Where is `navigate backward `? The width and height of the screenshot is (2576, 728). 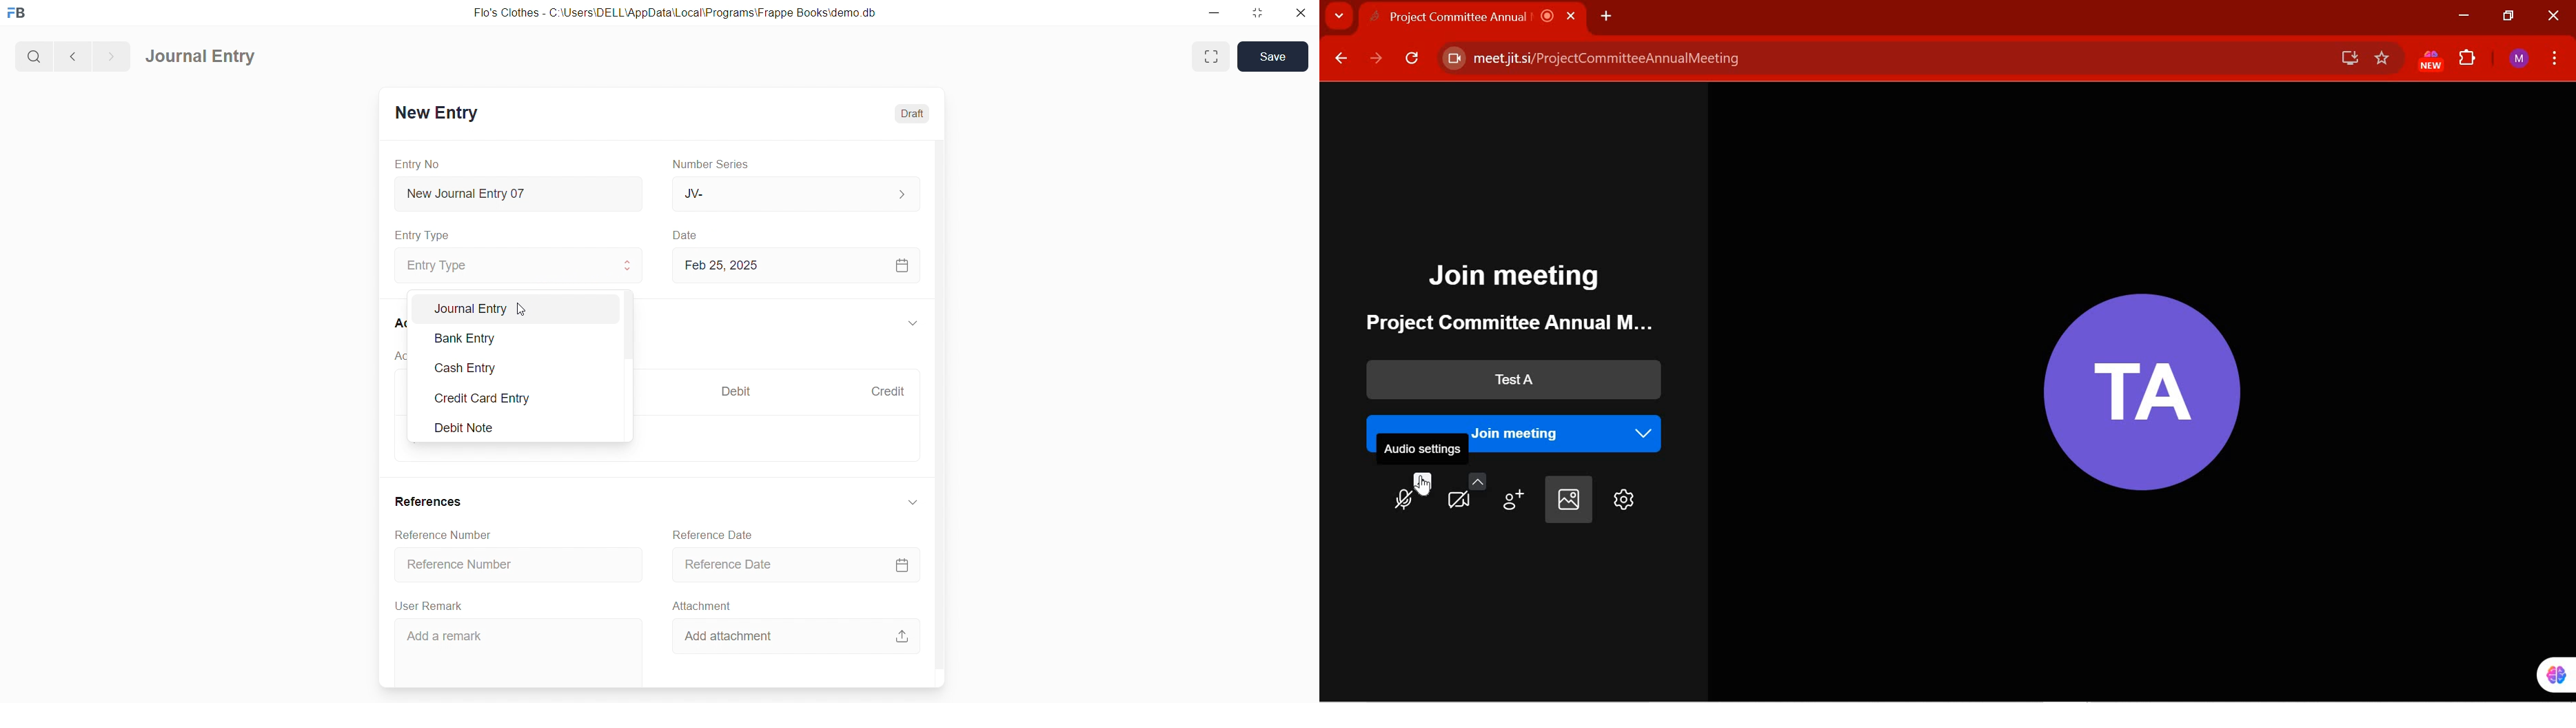
navigate backward  is located at coordinates (71, 54).